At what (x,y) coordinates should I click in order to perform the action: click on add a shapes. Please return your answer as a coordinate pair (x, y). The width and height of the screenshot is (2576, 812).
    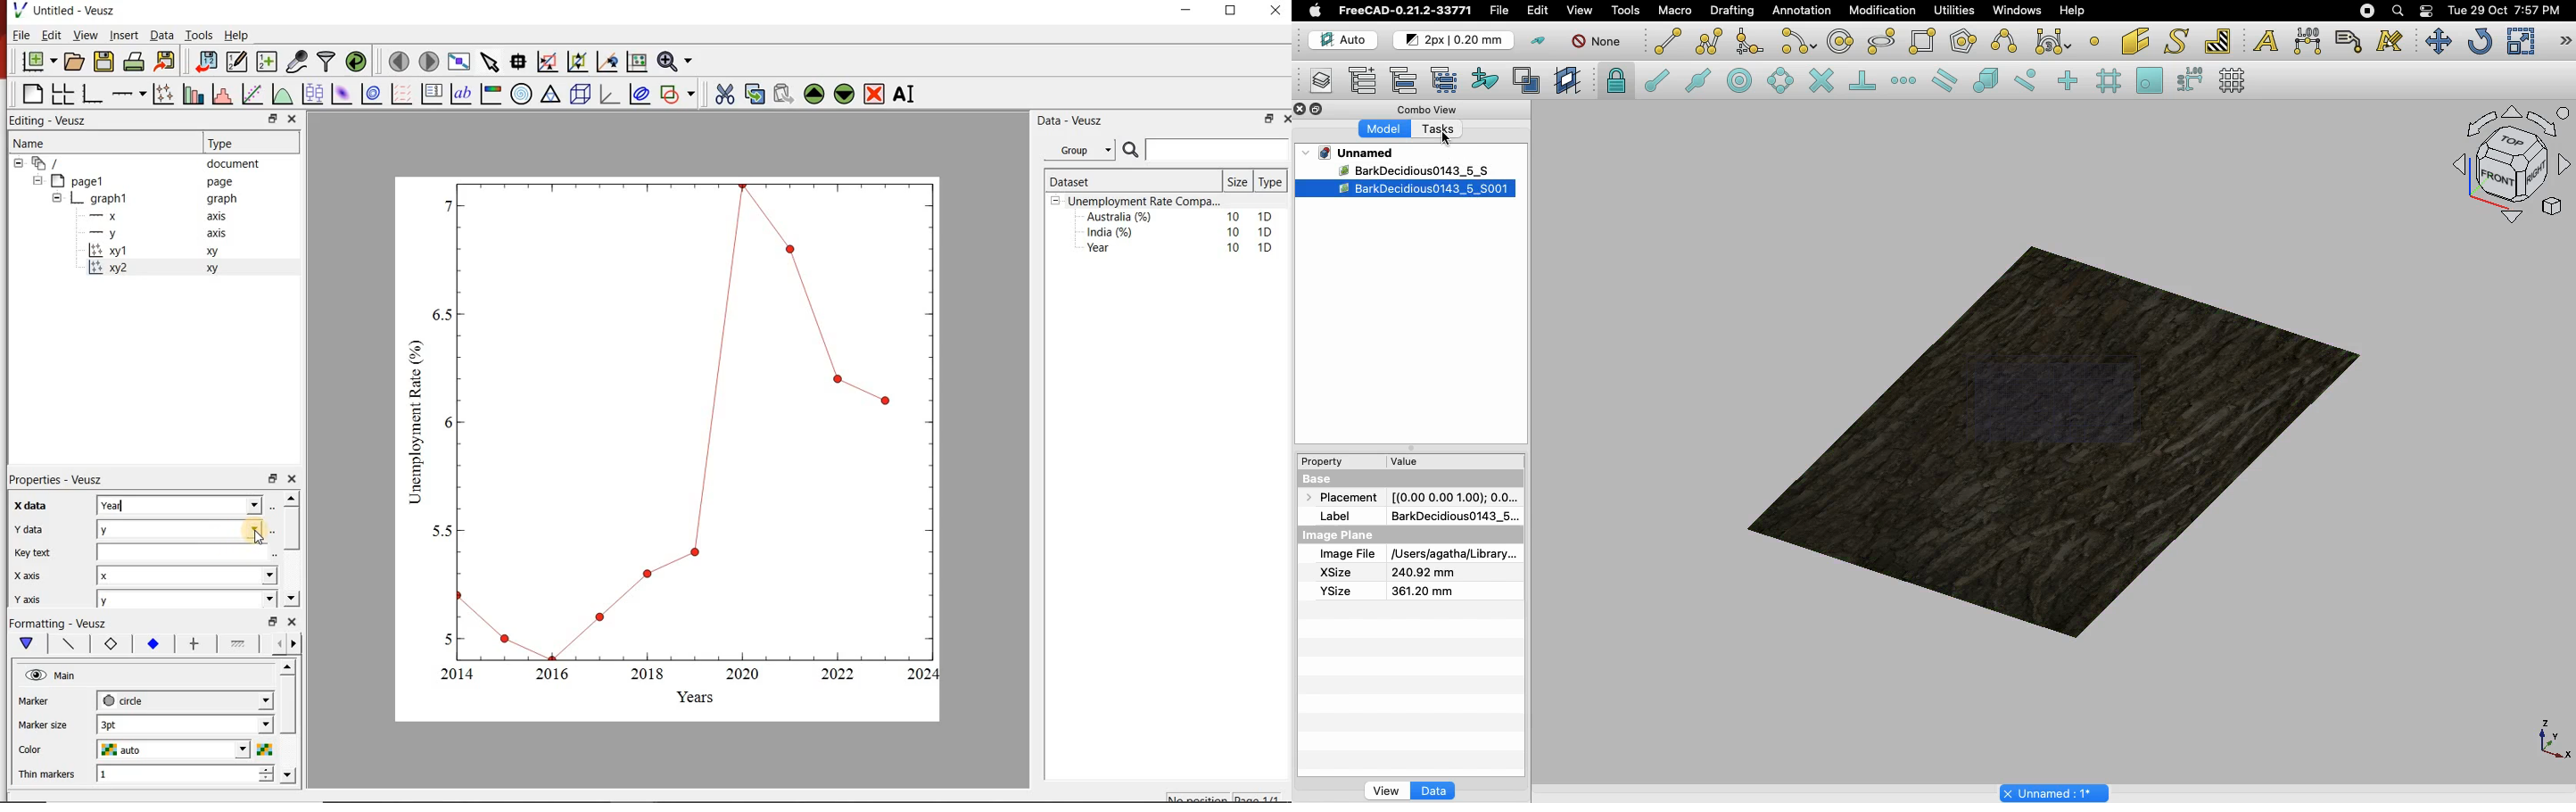
    Looking at the image, I should click on (677, 94).